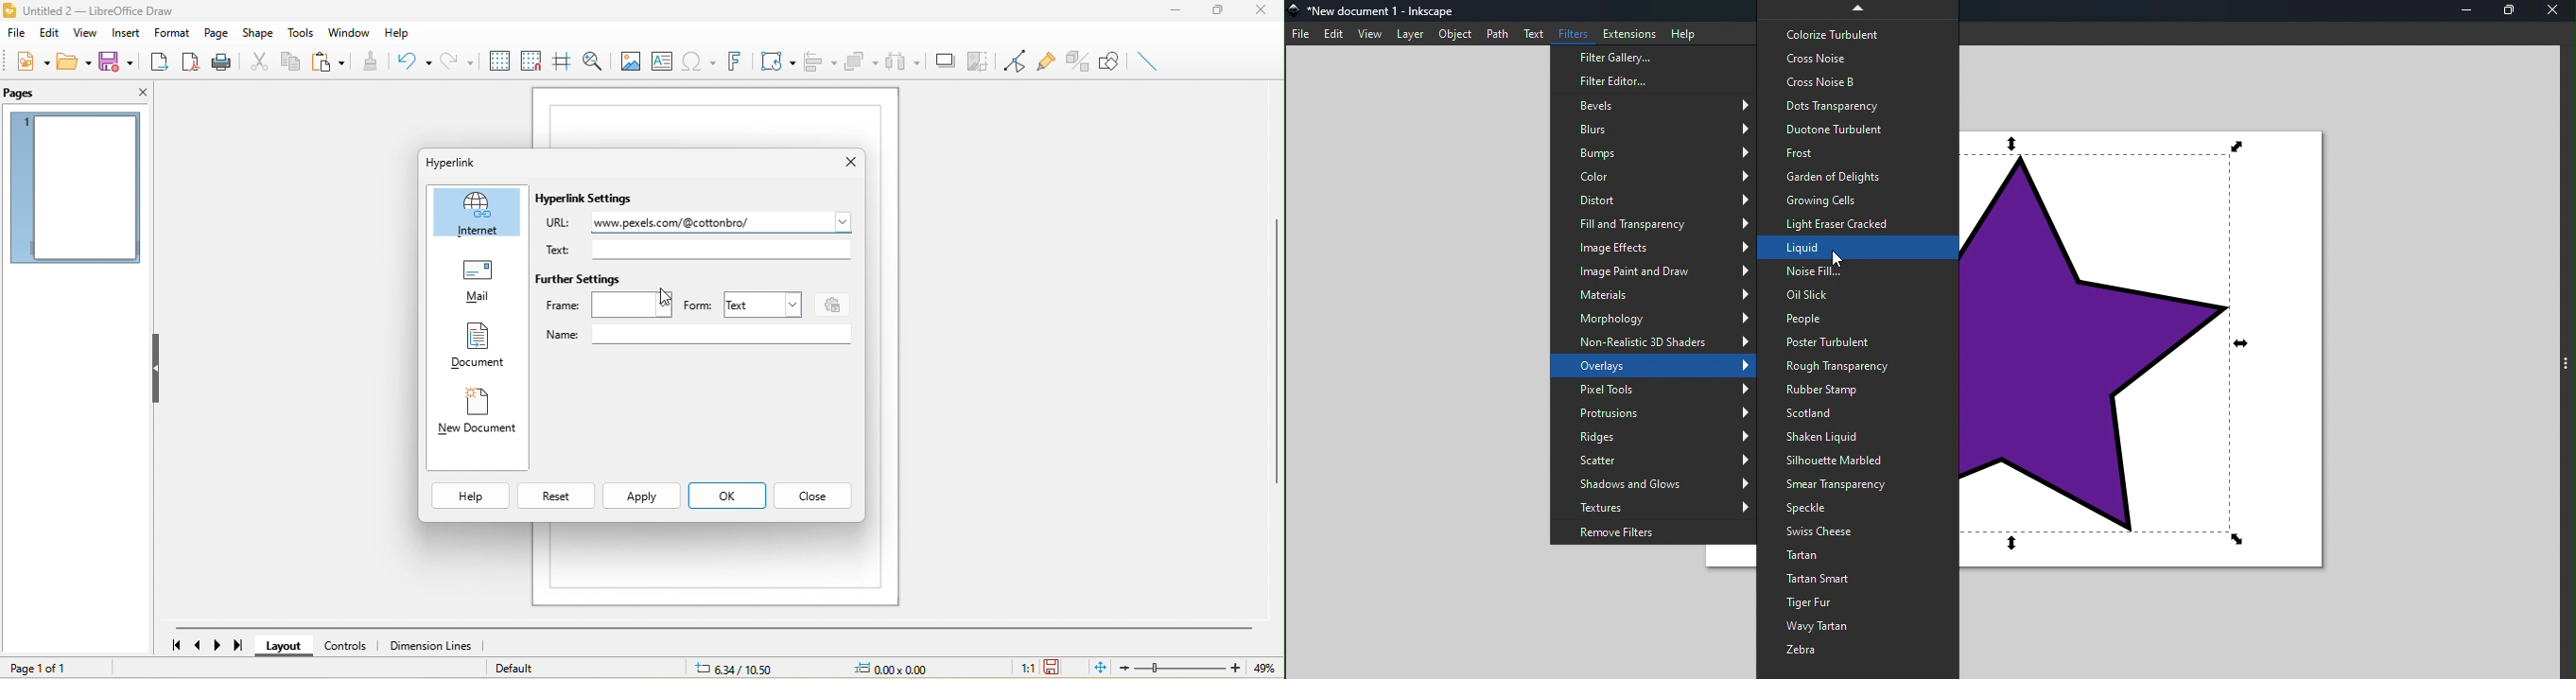 This screenshot has width=2576, height=700. What do you see at coordinates (1657, 272) in the screenshot?
I see `Image paint and Draw` at bounding box center [1657, 272].